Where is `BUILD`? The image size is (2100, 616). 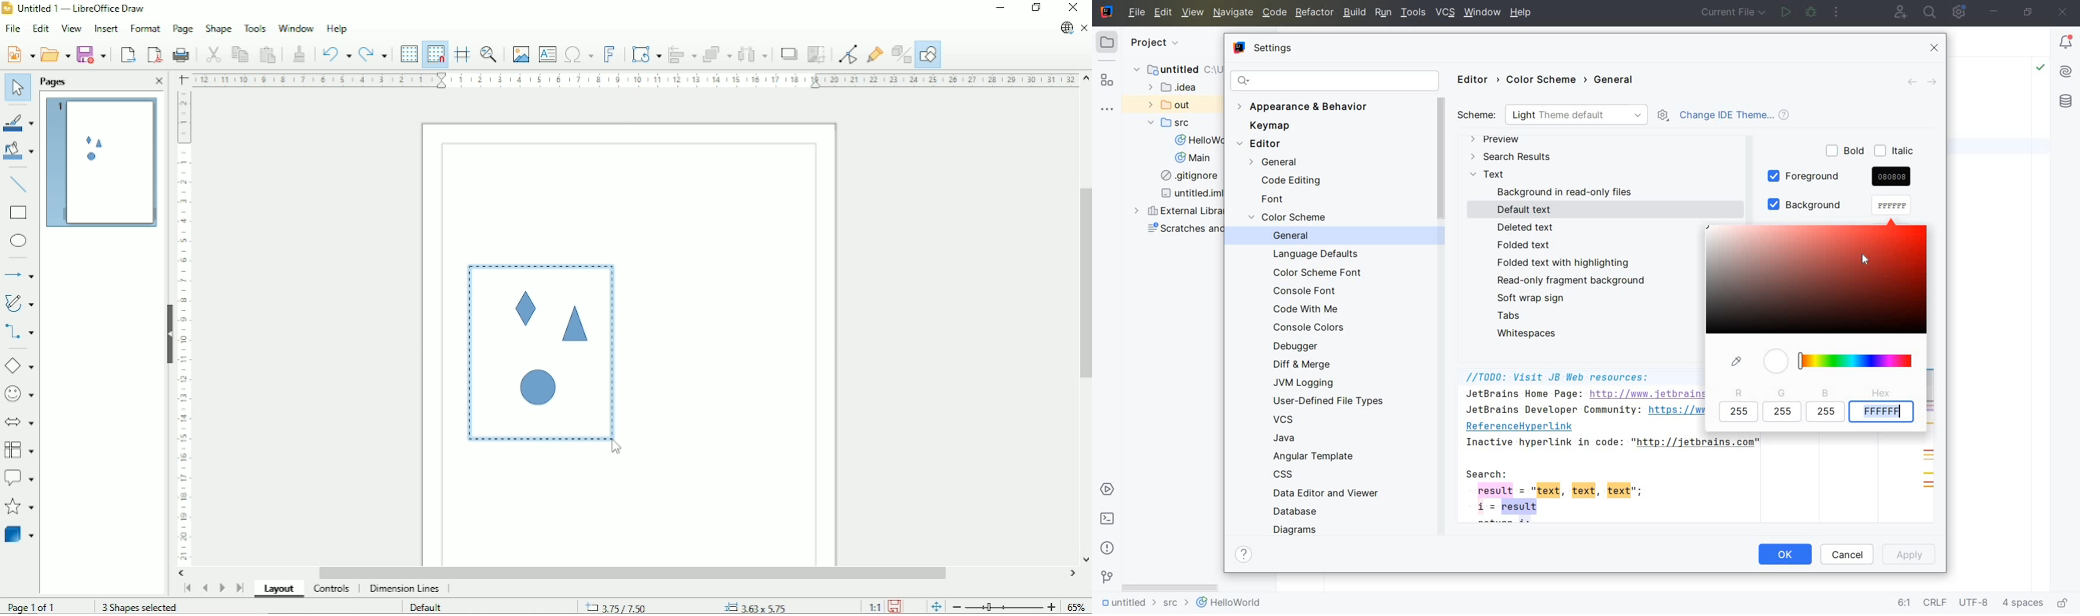 BUILD is located at coordinates (1354, 12).